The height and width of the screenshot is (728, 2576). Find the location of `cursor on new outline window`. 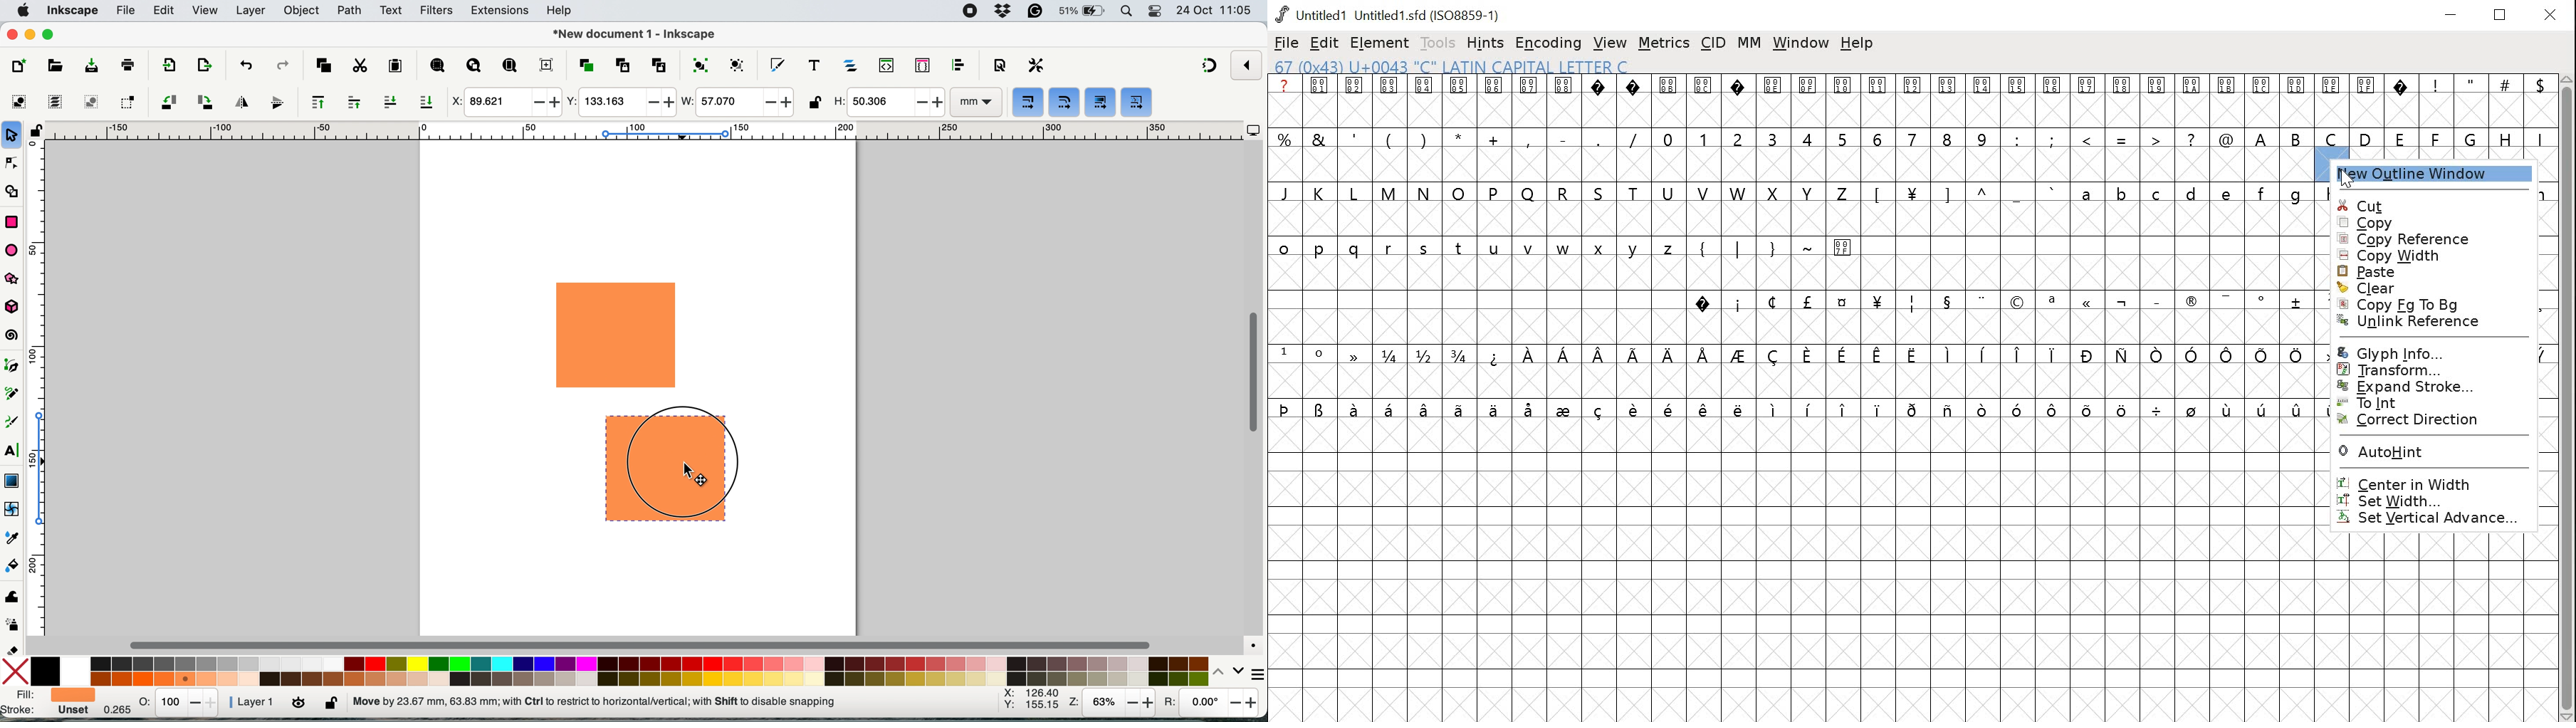

cursor on new outline window is located at coordinates (2347, 177).